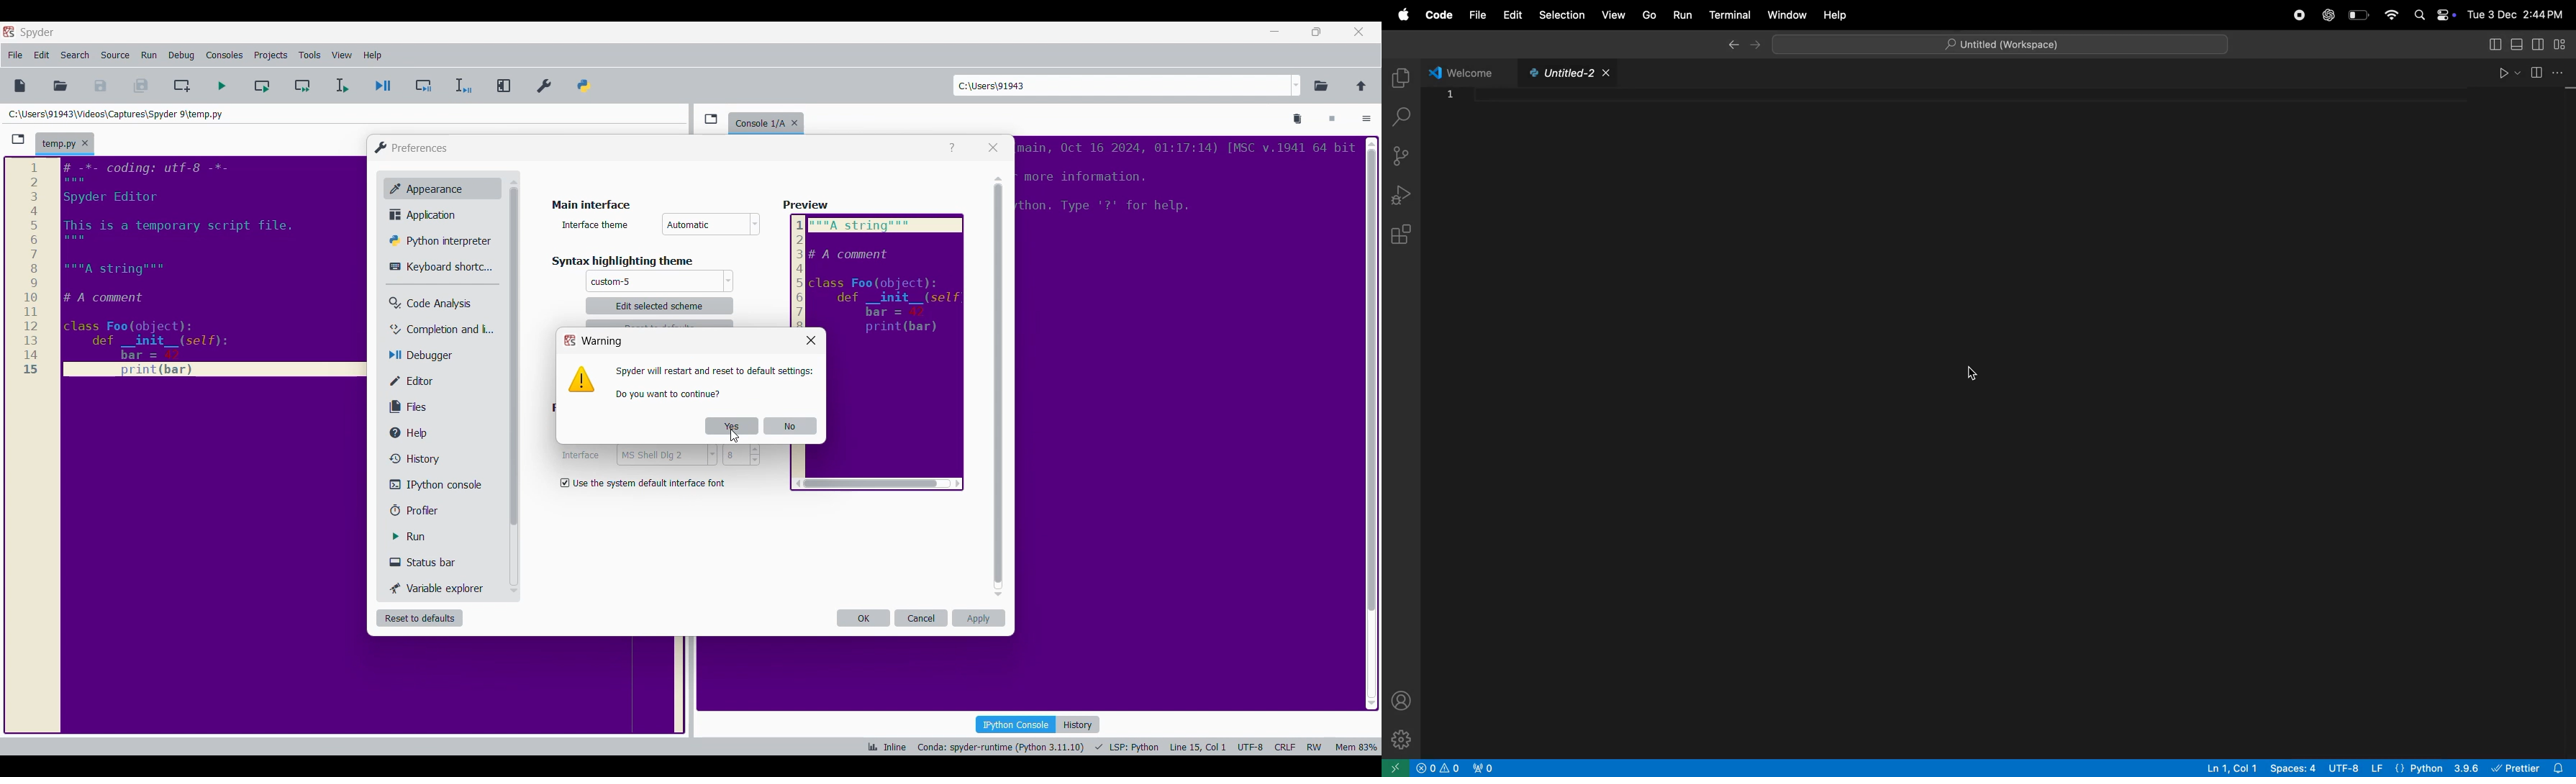 The height and width of the screenshot is (784, 2576). I want to click on Conda: spyder-runtime (Python 3.11.10), so click(1004, 746).